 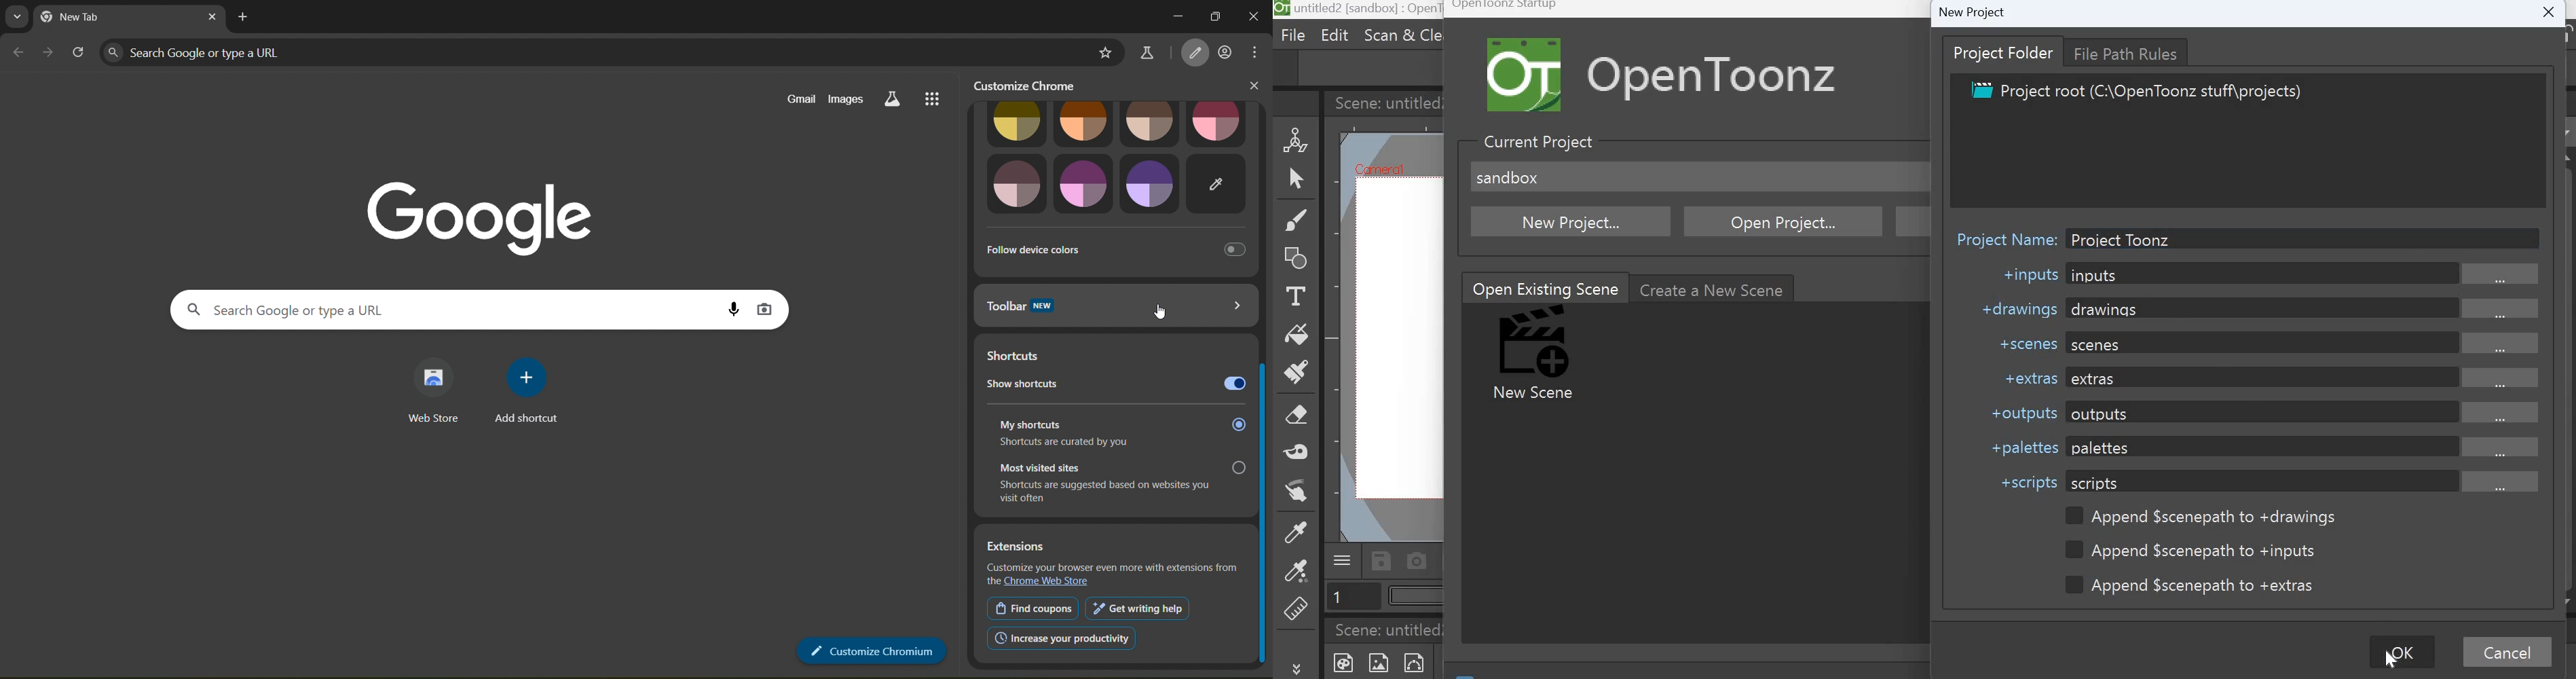 I want to click on web store, so click(x=434, y=389).